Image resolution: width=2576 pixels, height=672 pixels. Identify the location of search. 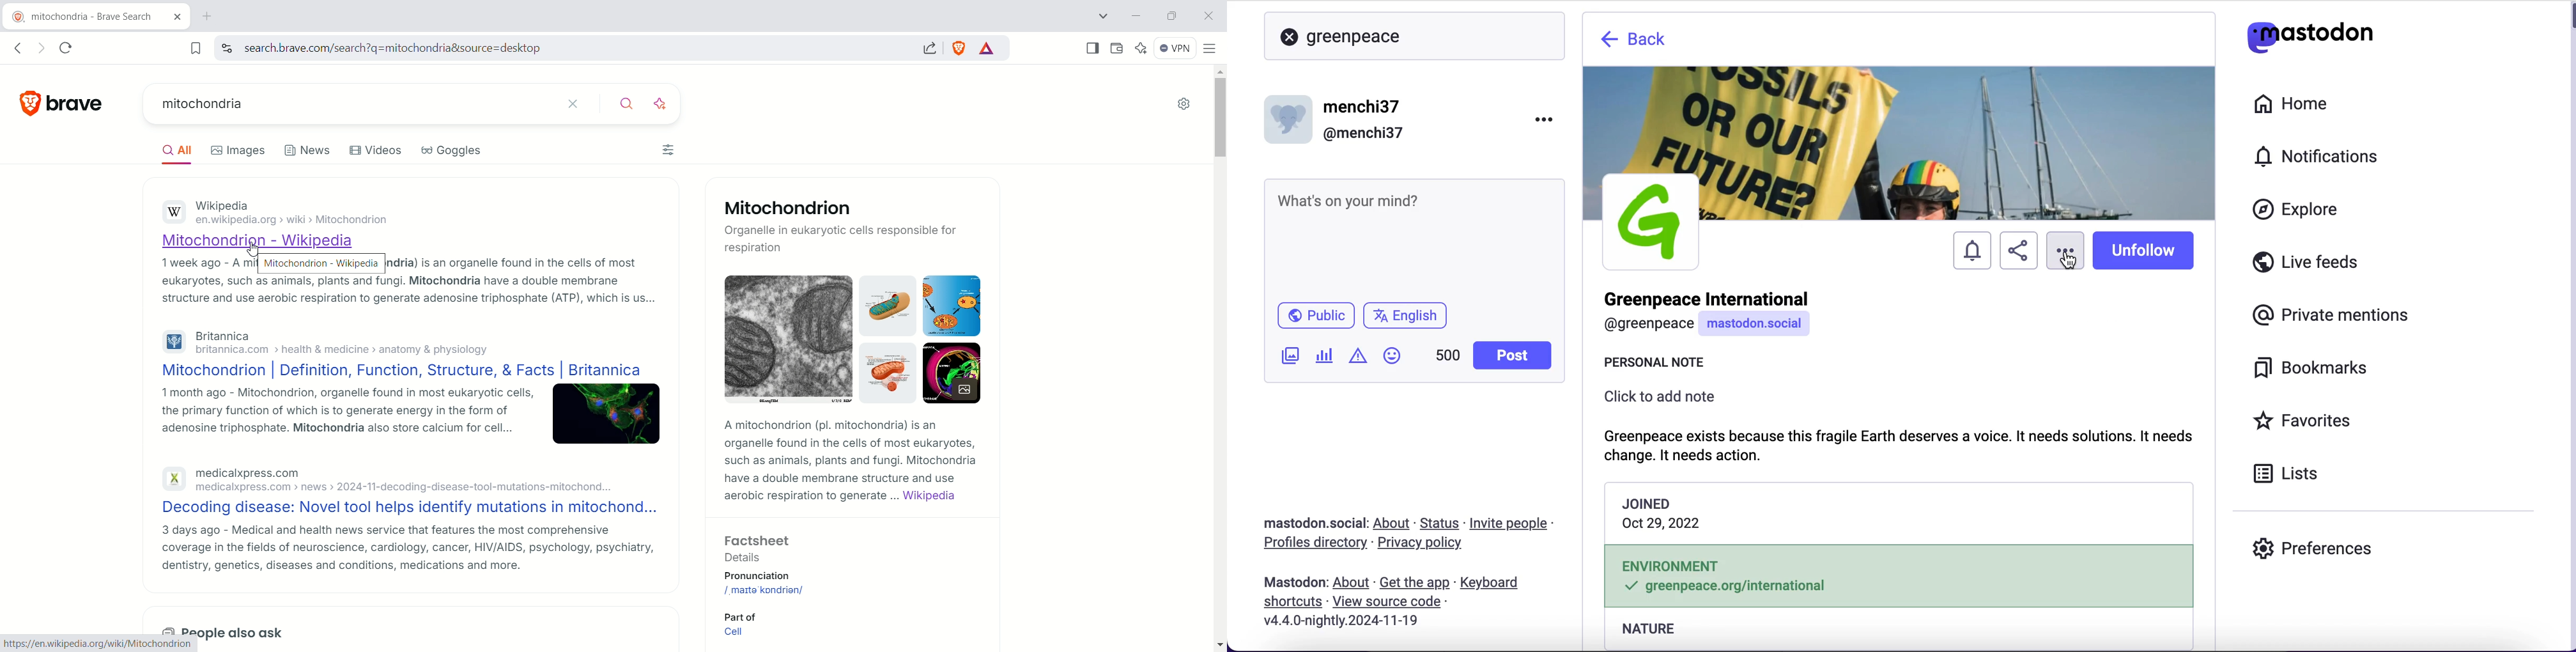
(617, 105).